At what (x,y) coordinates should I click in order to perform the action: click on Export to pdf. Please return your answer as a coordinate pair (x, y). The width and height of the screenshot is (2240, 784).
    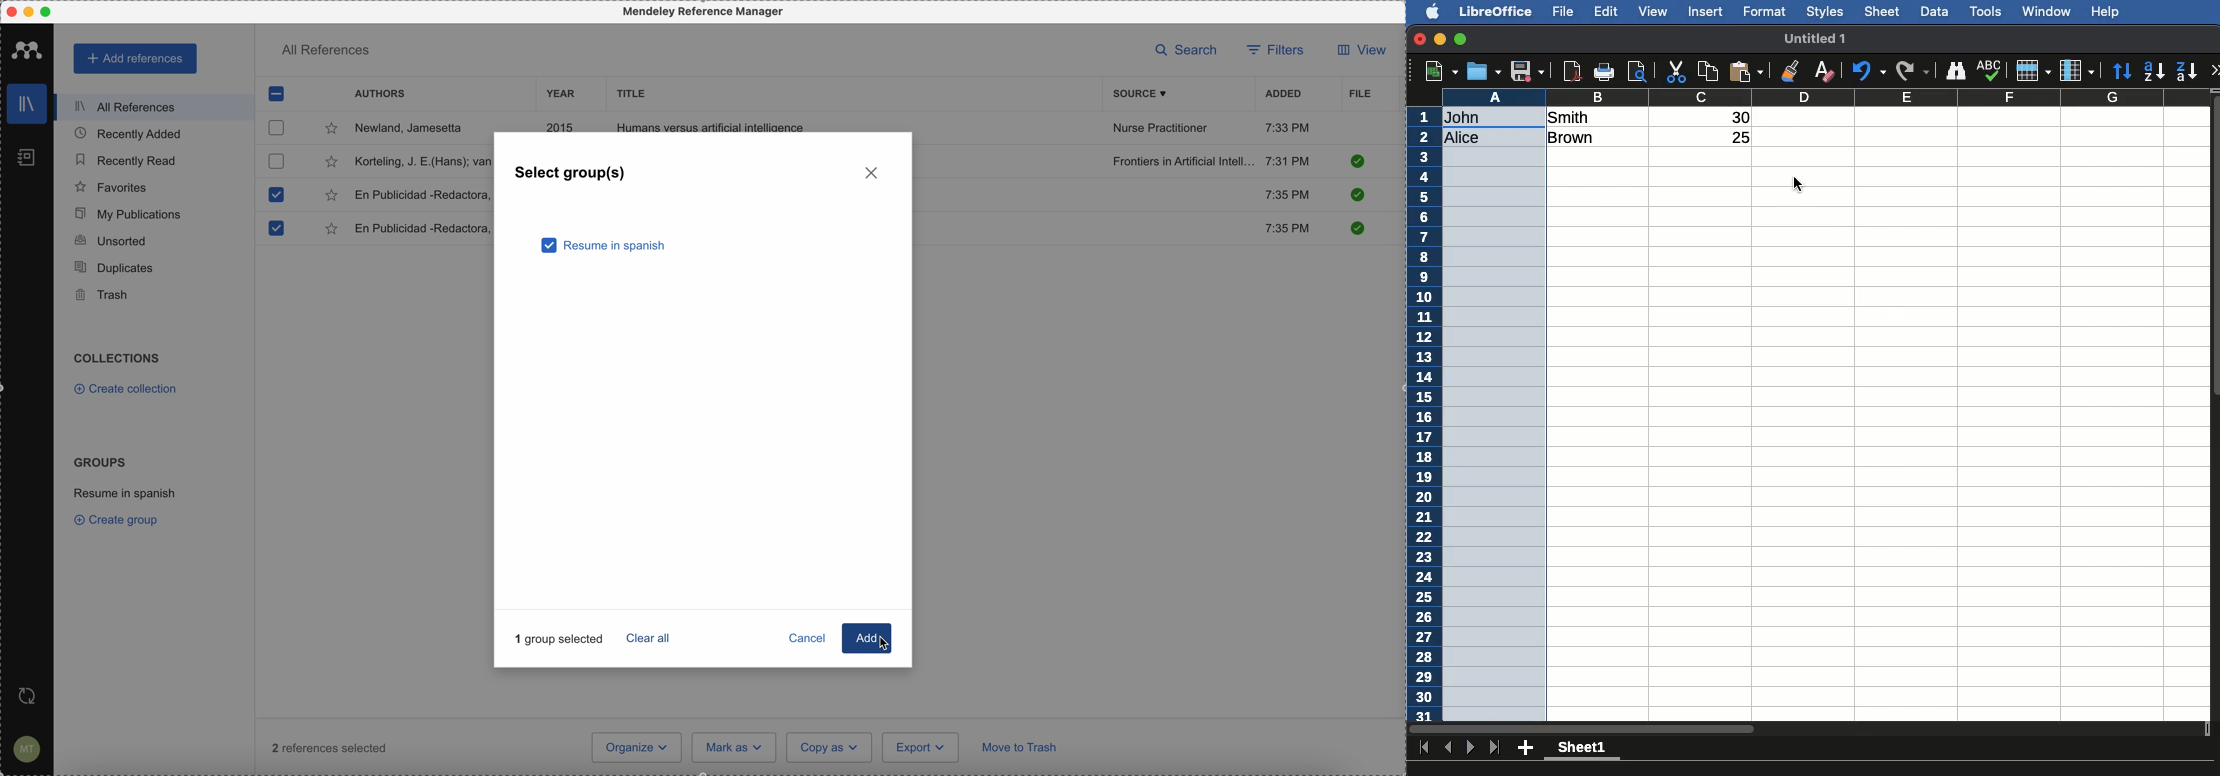
    Looking at the image, I should click on (1571, 71).